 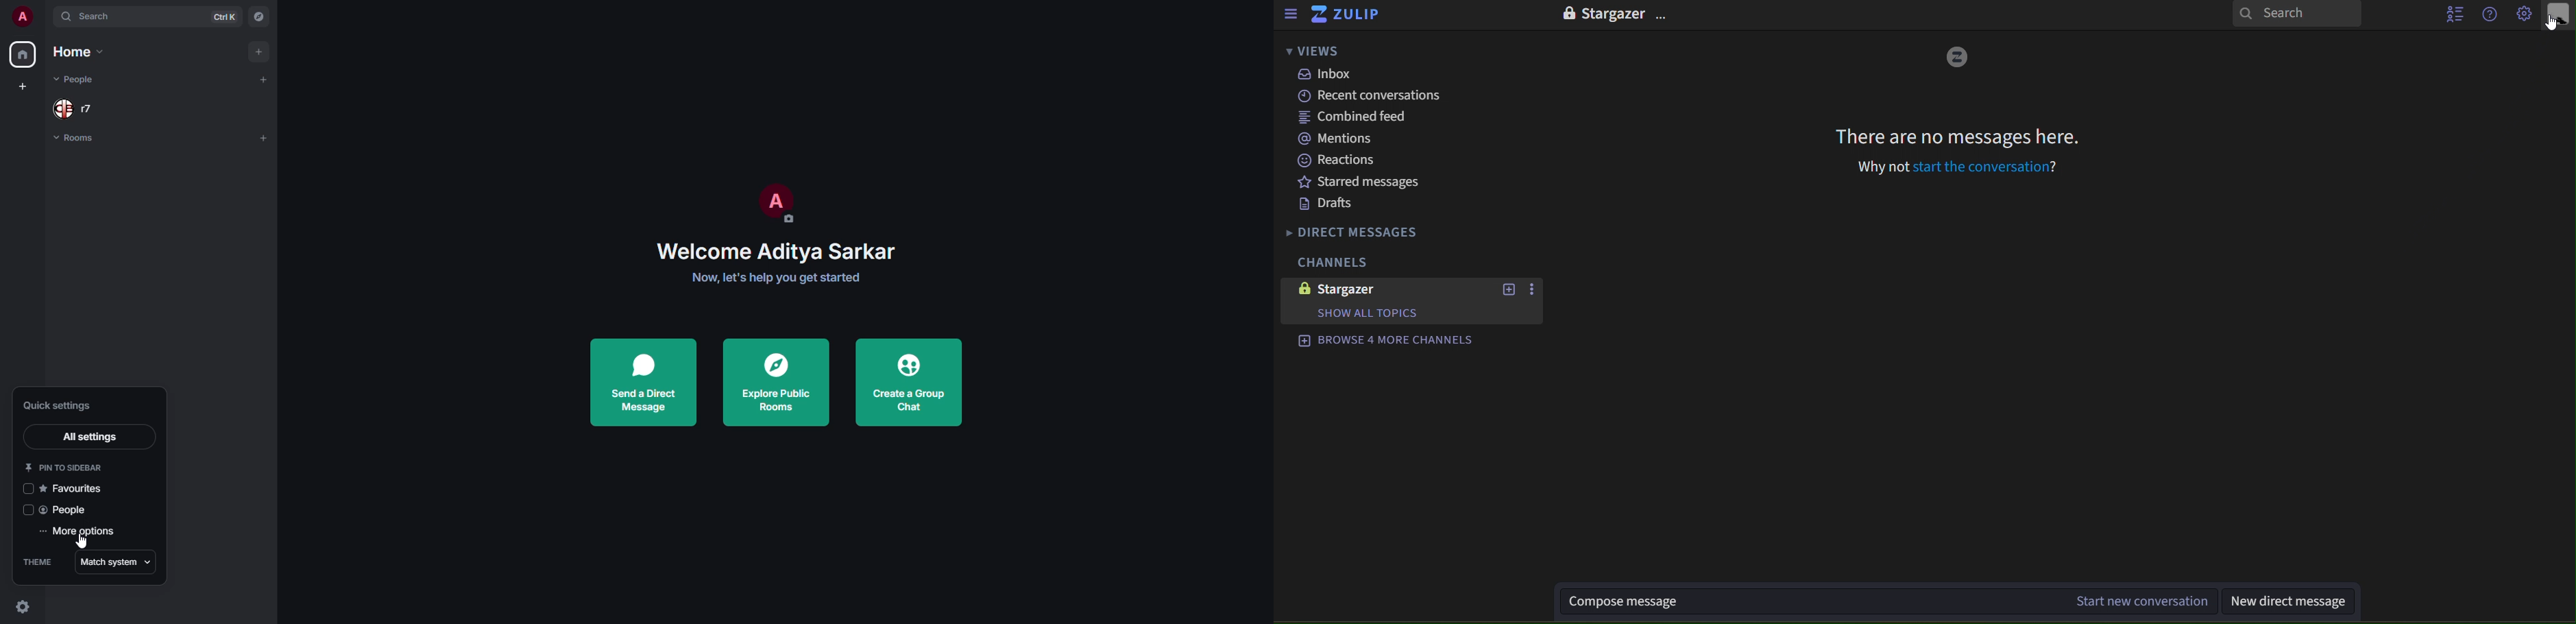 I want to click on New direct message, so click(x=2295, y=602).